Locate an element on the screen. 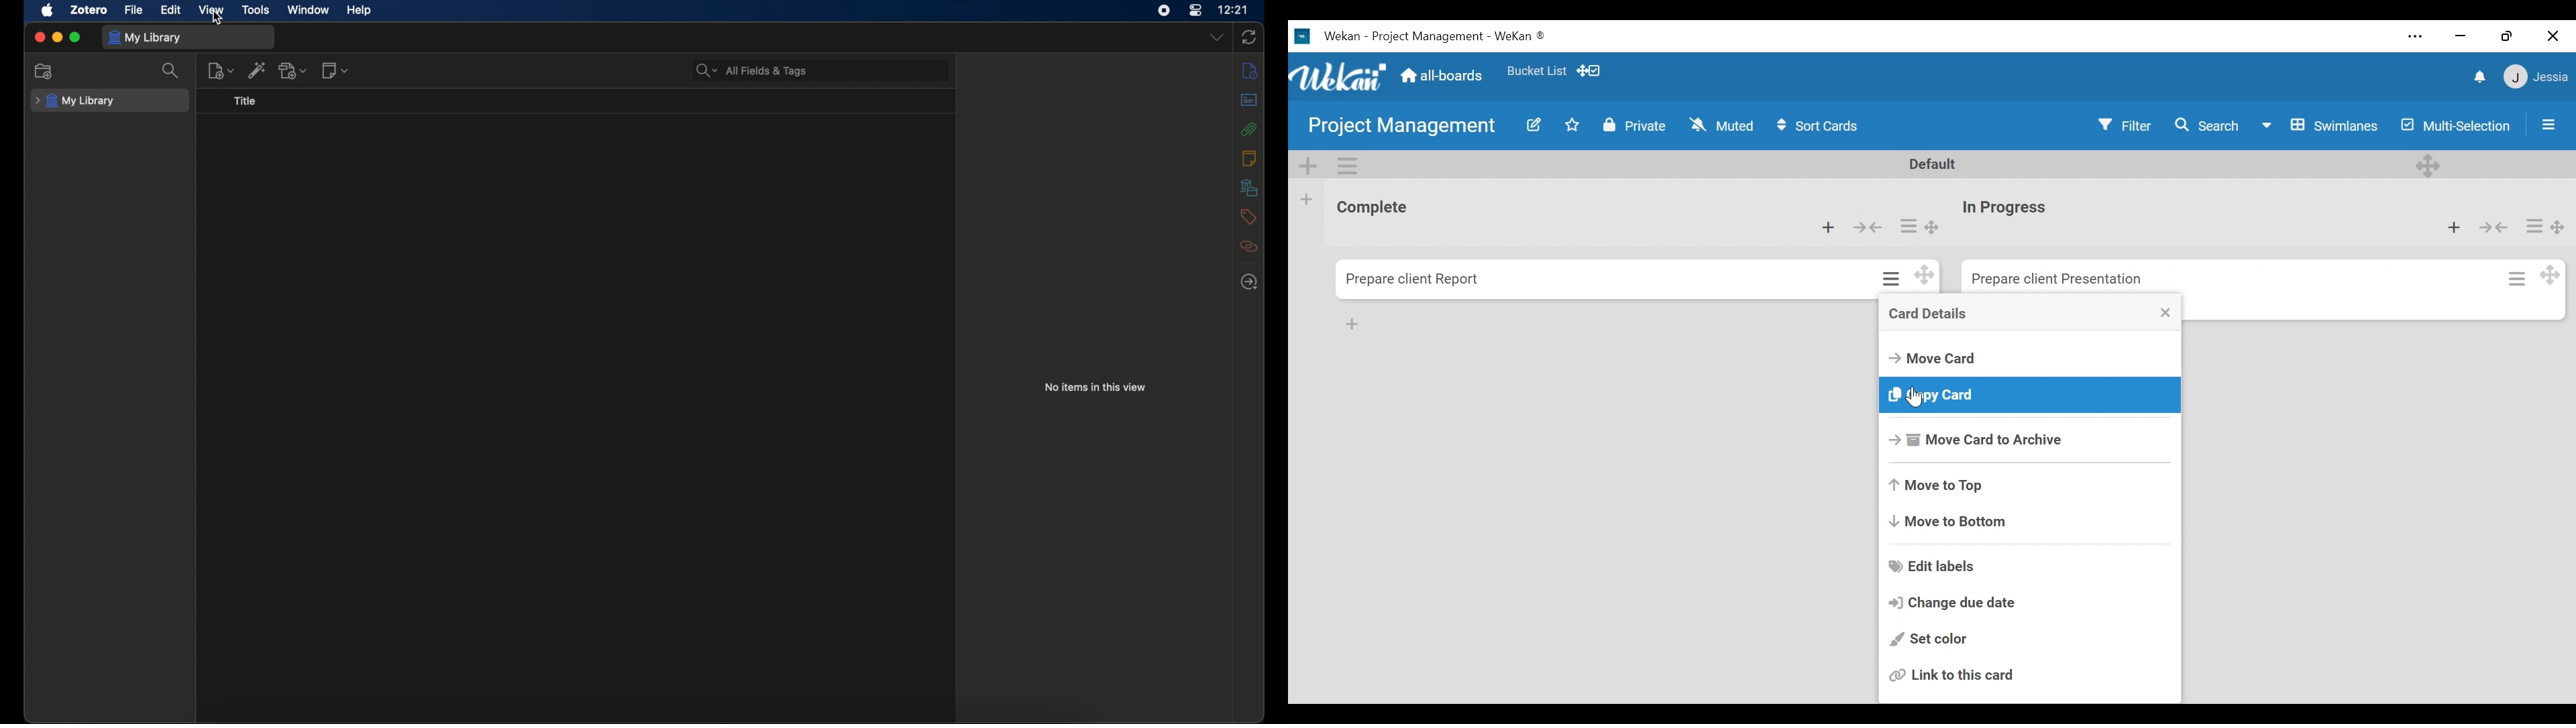 The image size is (2576, 728). Close is located at coordinates (2555, 35).